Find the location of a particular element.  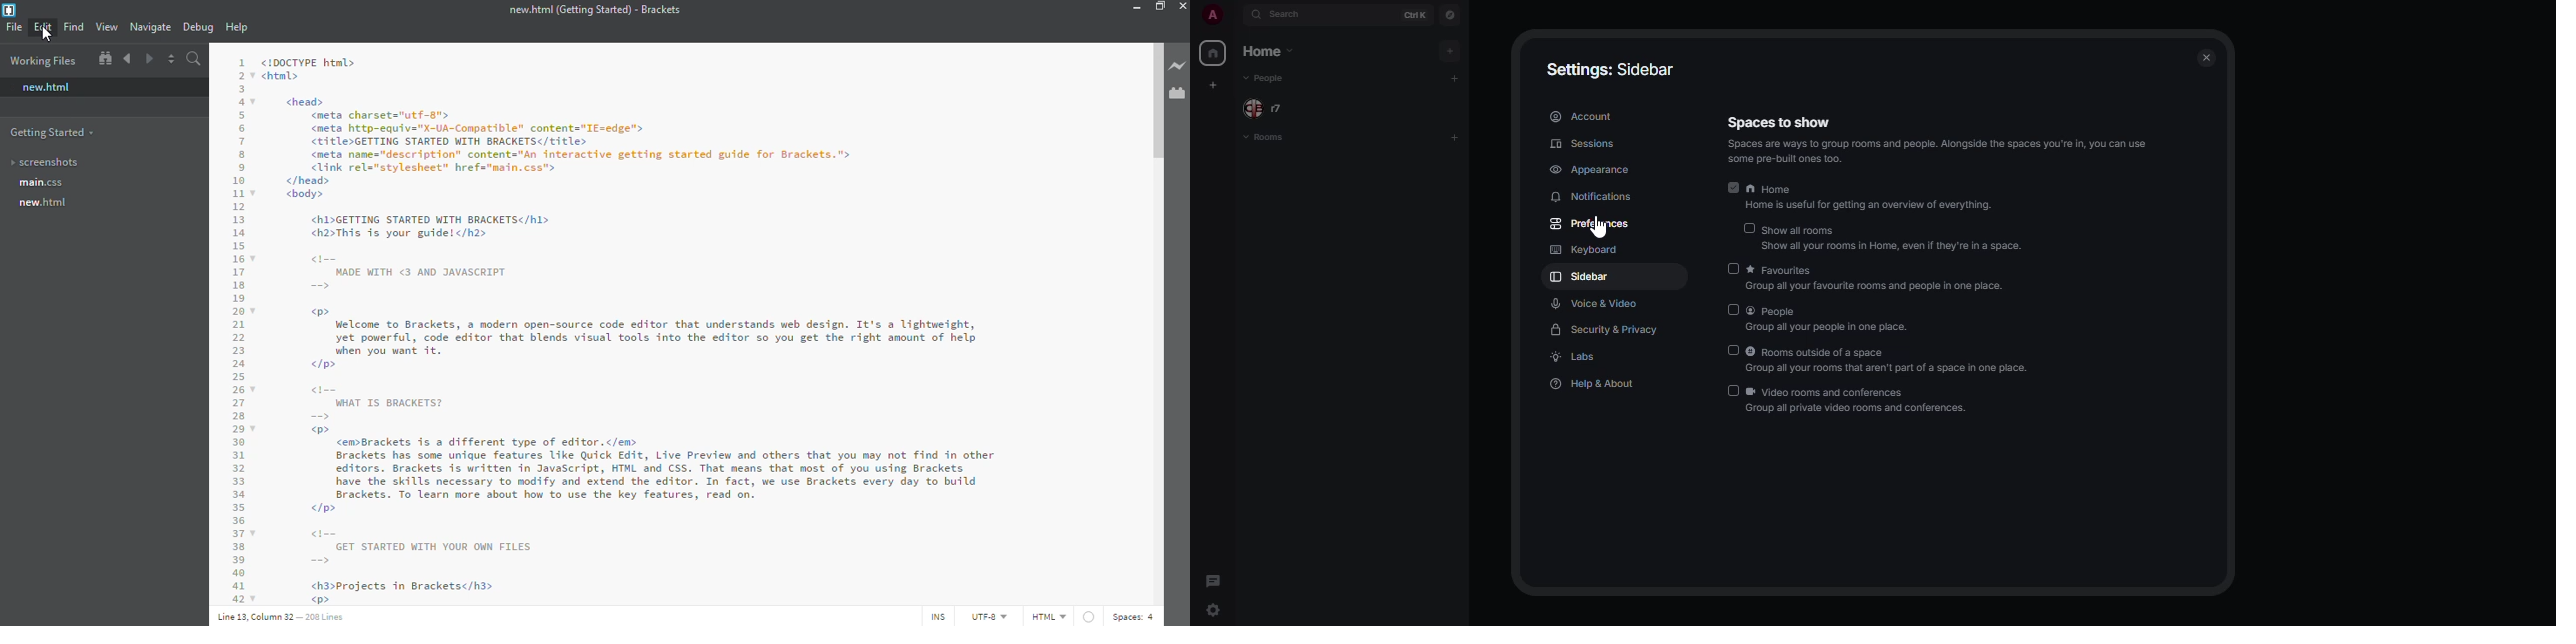

forward is located at coordinates (148, 59).